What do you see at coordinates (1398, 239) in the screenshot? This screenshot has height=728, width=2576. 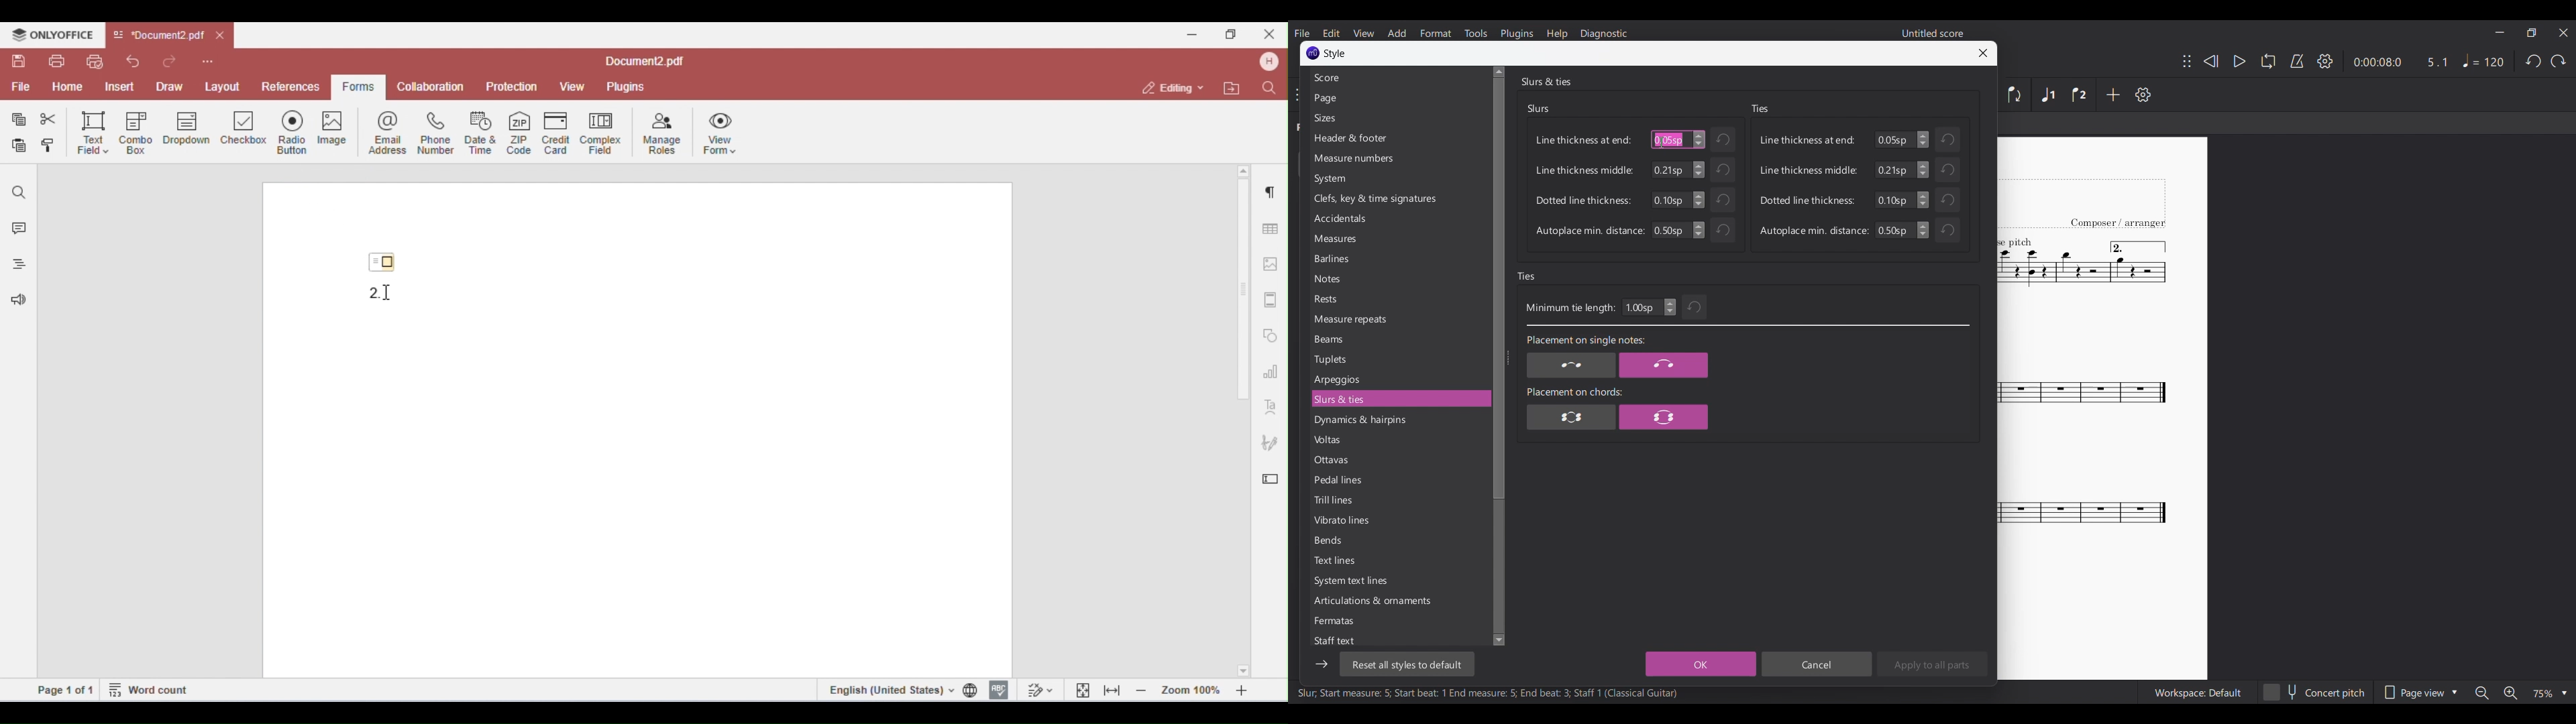 I see `Measures` at bounding box center [1398, 239].